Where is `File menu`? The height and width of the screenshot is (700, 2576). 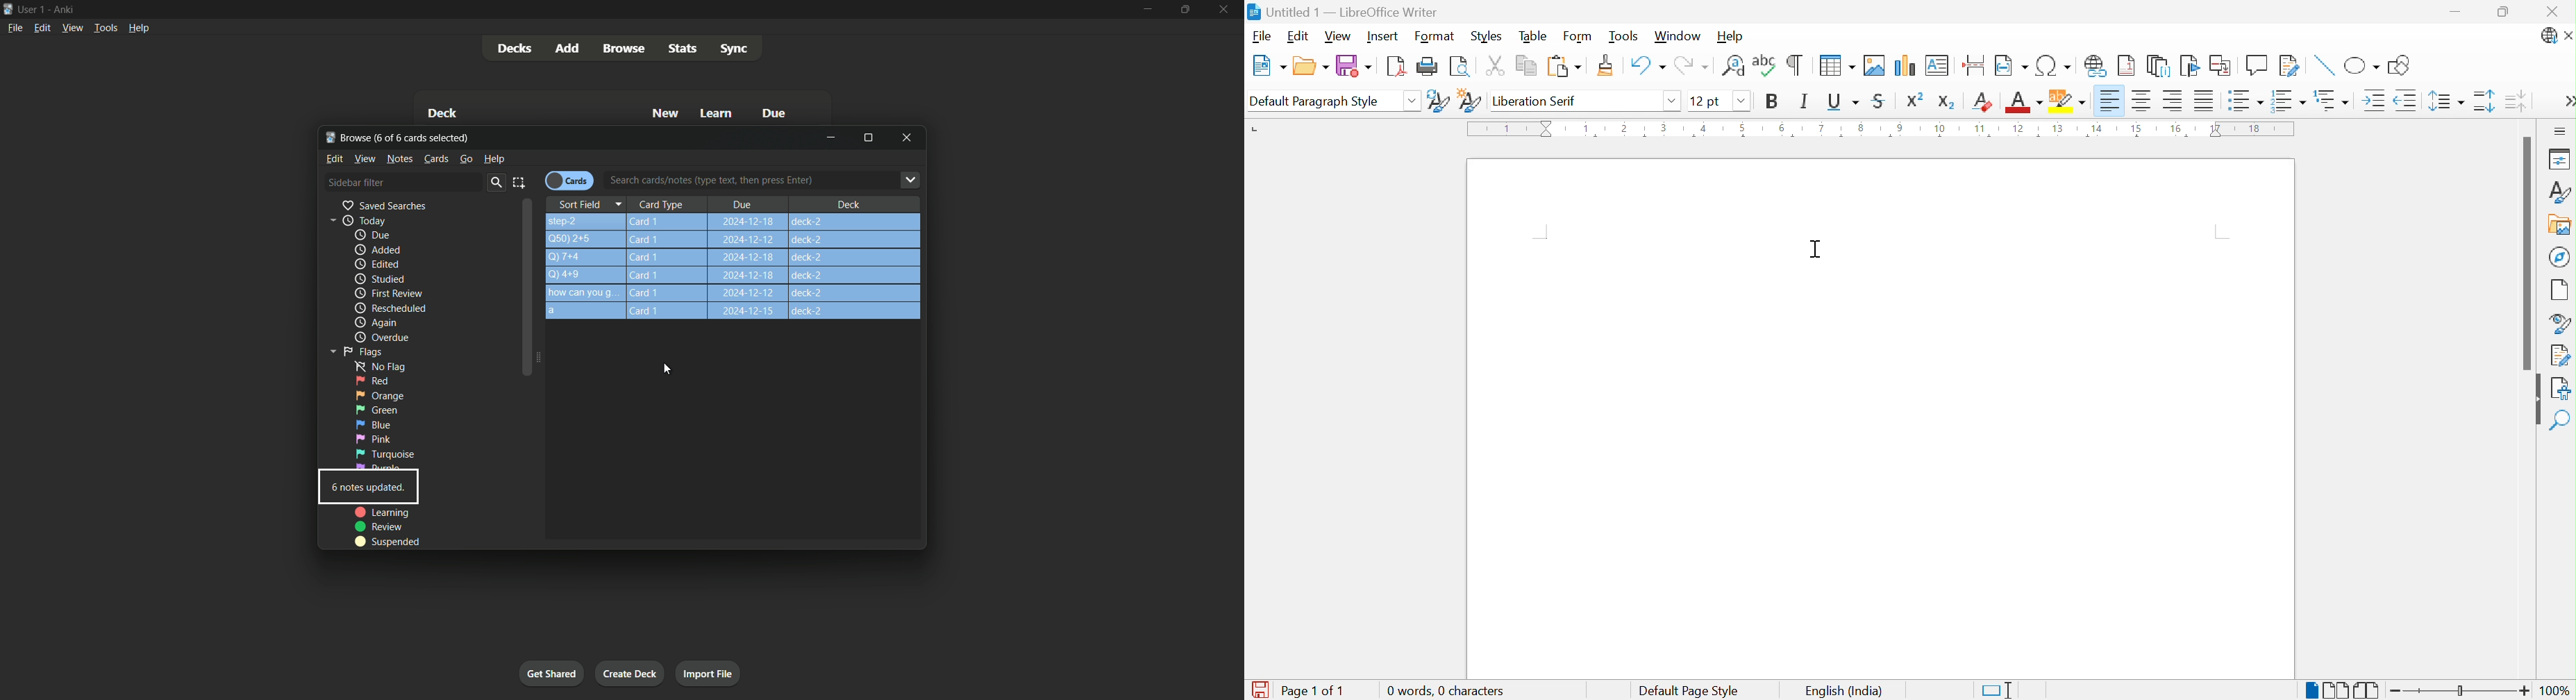 File menu is located at coordinates (14, 30).